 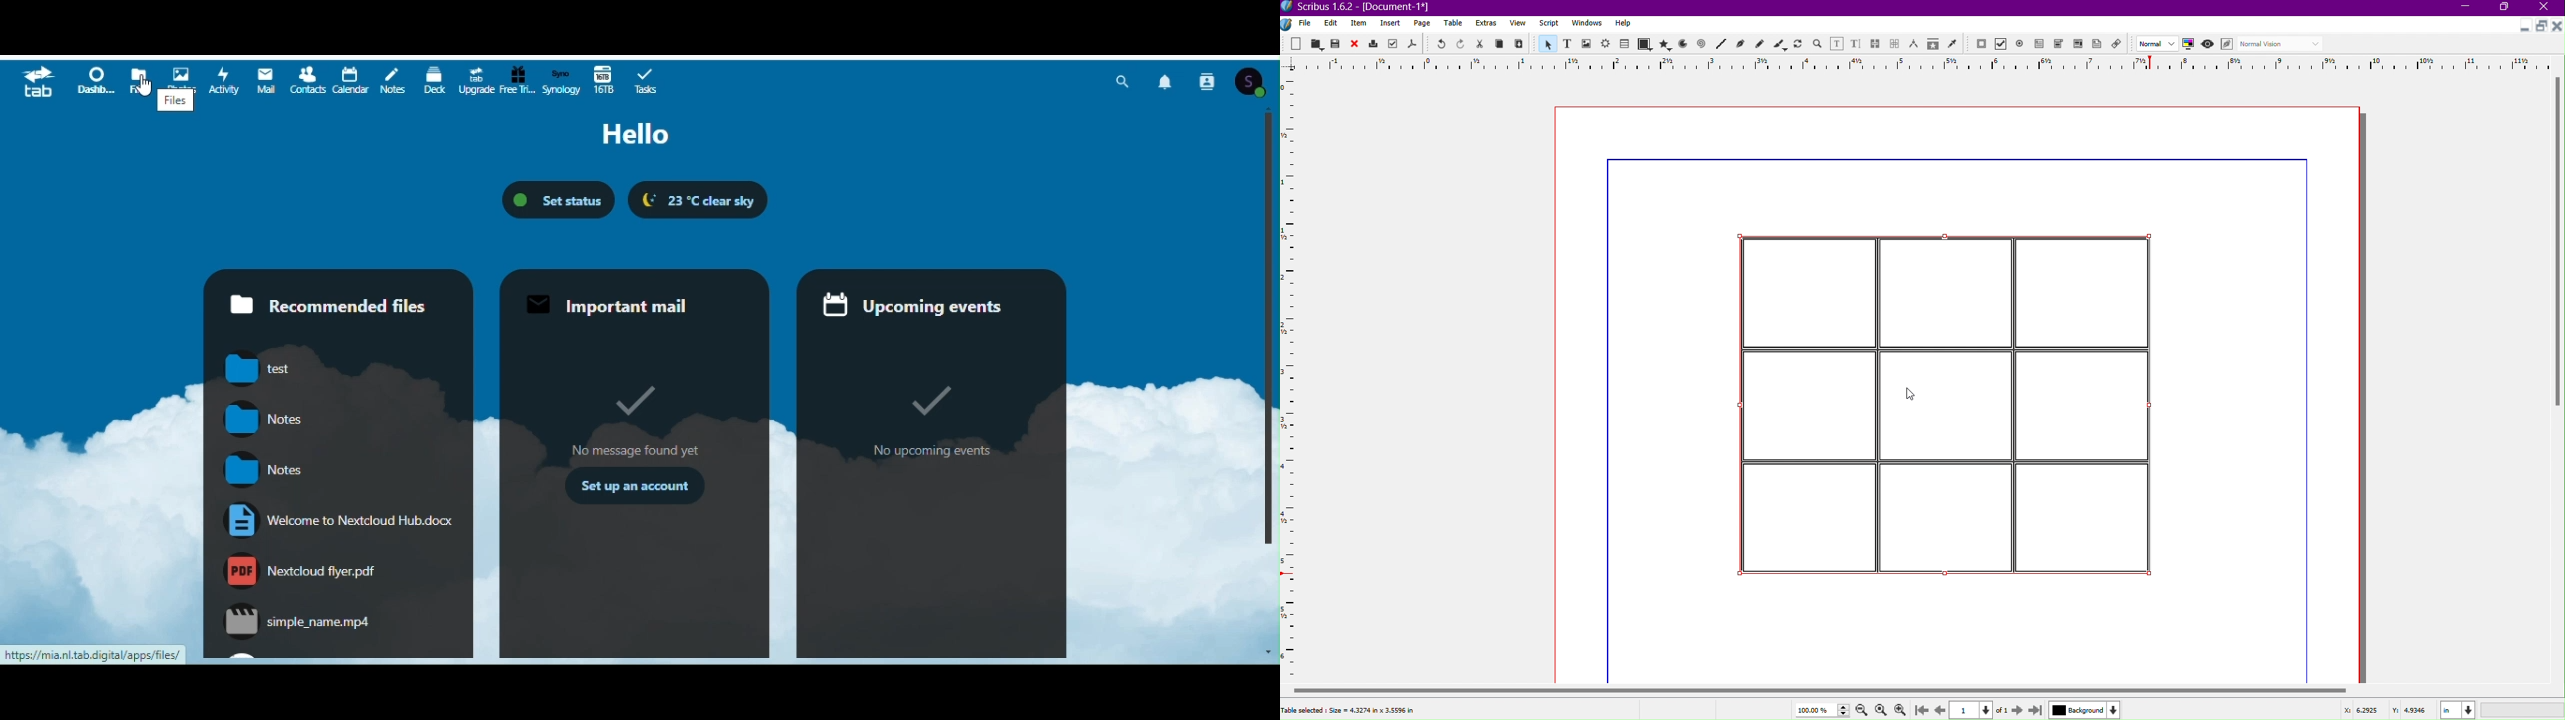 I want to click on Zoom In, so click(x=1903, y=709).